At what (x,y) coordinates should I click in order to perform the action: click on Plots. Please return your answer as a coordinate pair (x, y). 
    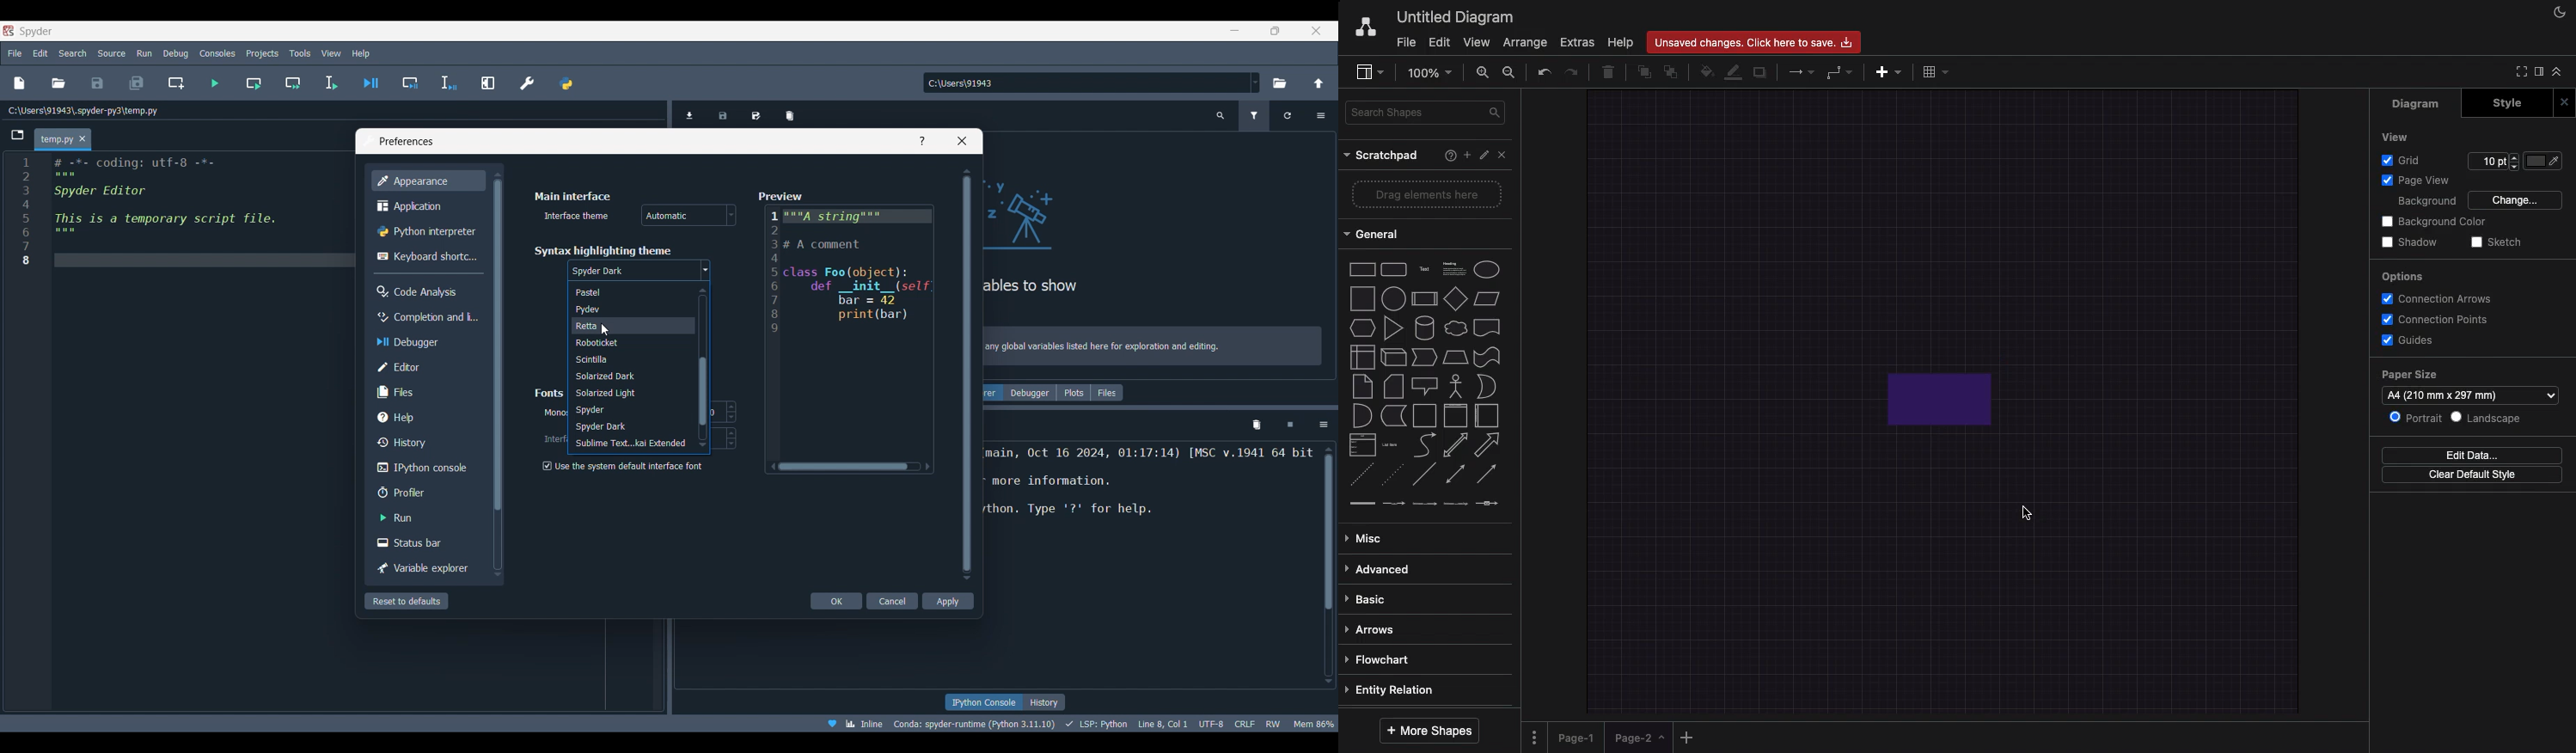
    Looking at the image, I should click on (1074, 393).